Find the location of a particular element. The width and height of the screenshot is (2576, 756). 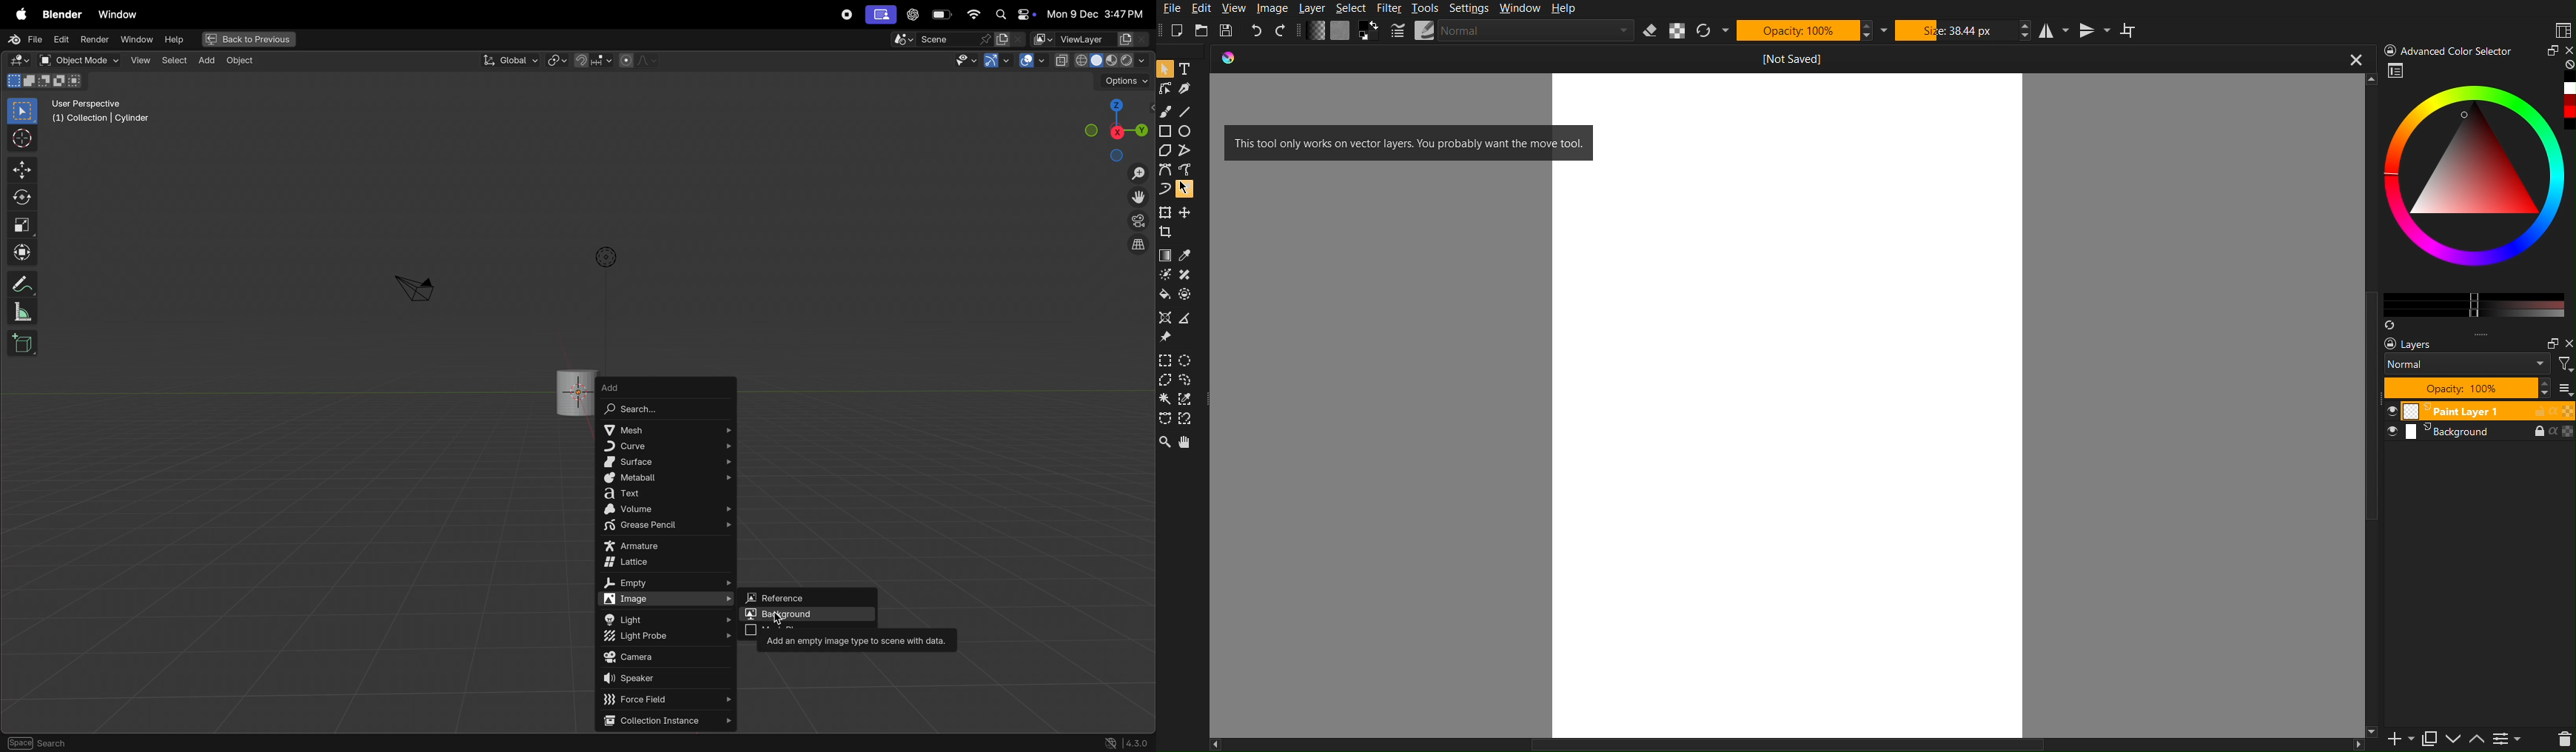

image is located at coordinates (669, 599).